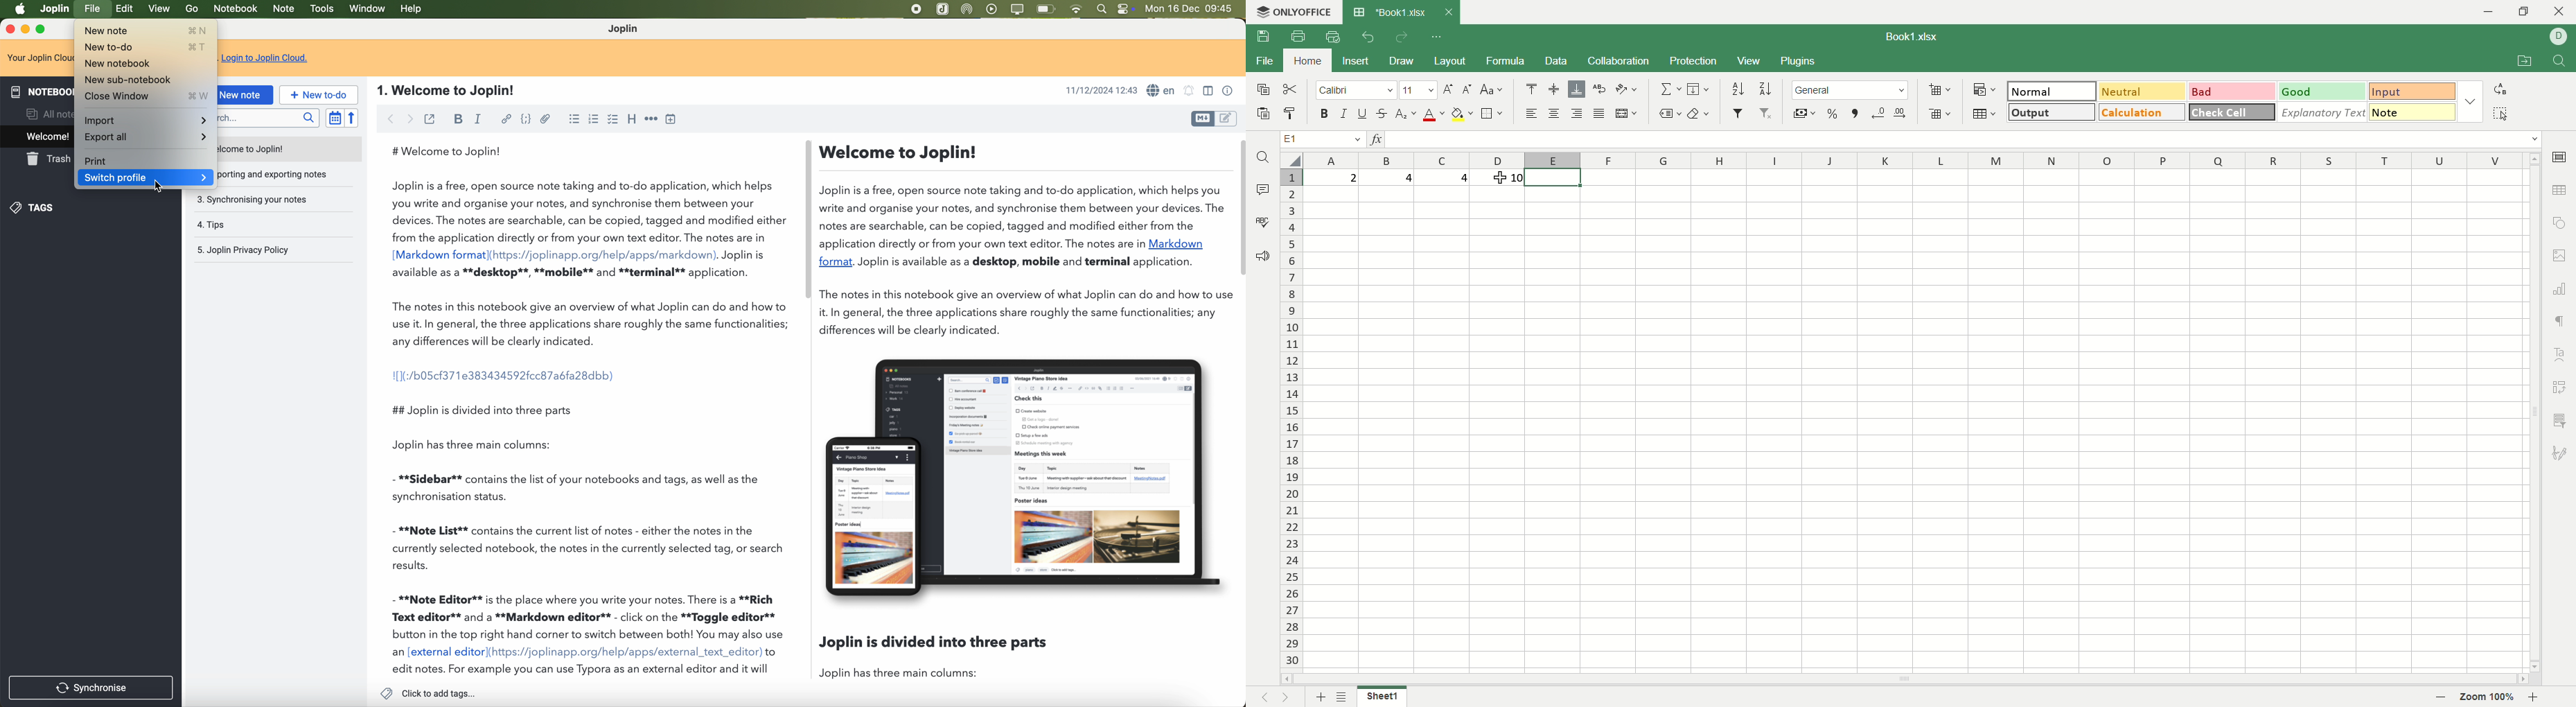  Describe the element at coordinates (2528, 11) in the screenshot. I see `maximize` at that location.